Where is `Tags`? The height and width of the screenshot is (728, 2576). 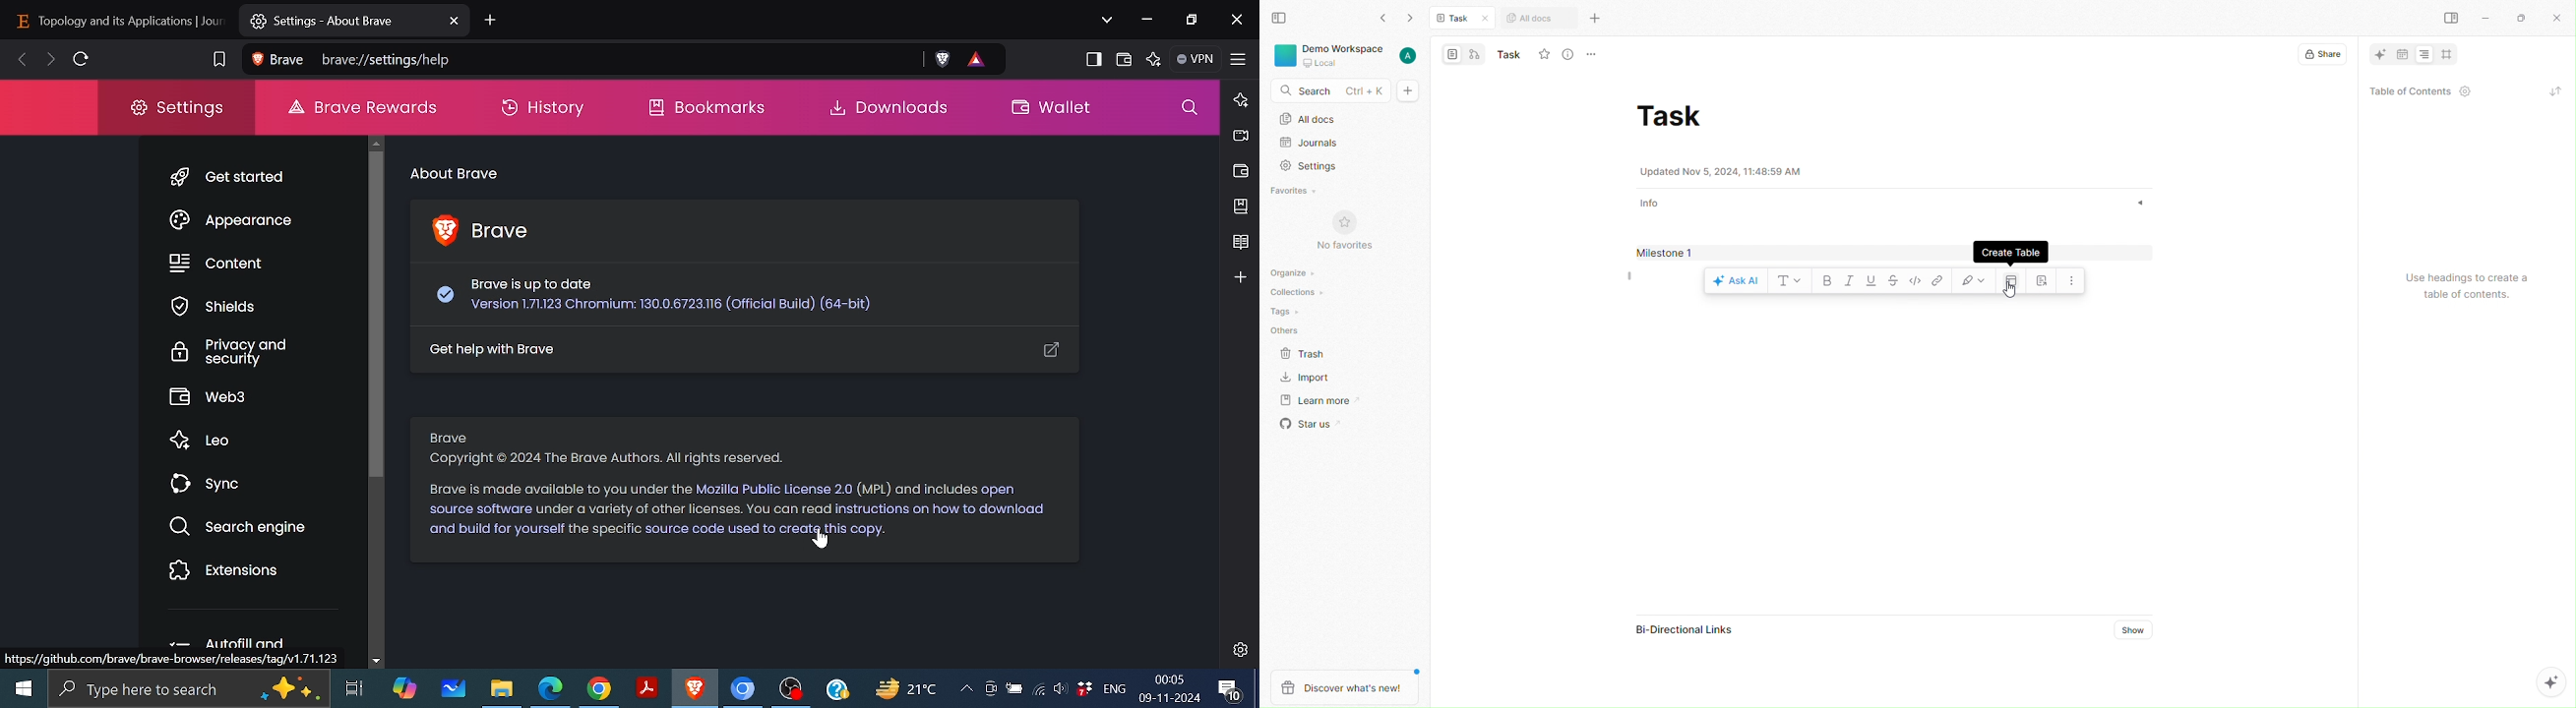 Tags is located at coordinates (1281, 310).